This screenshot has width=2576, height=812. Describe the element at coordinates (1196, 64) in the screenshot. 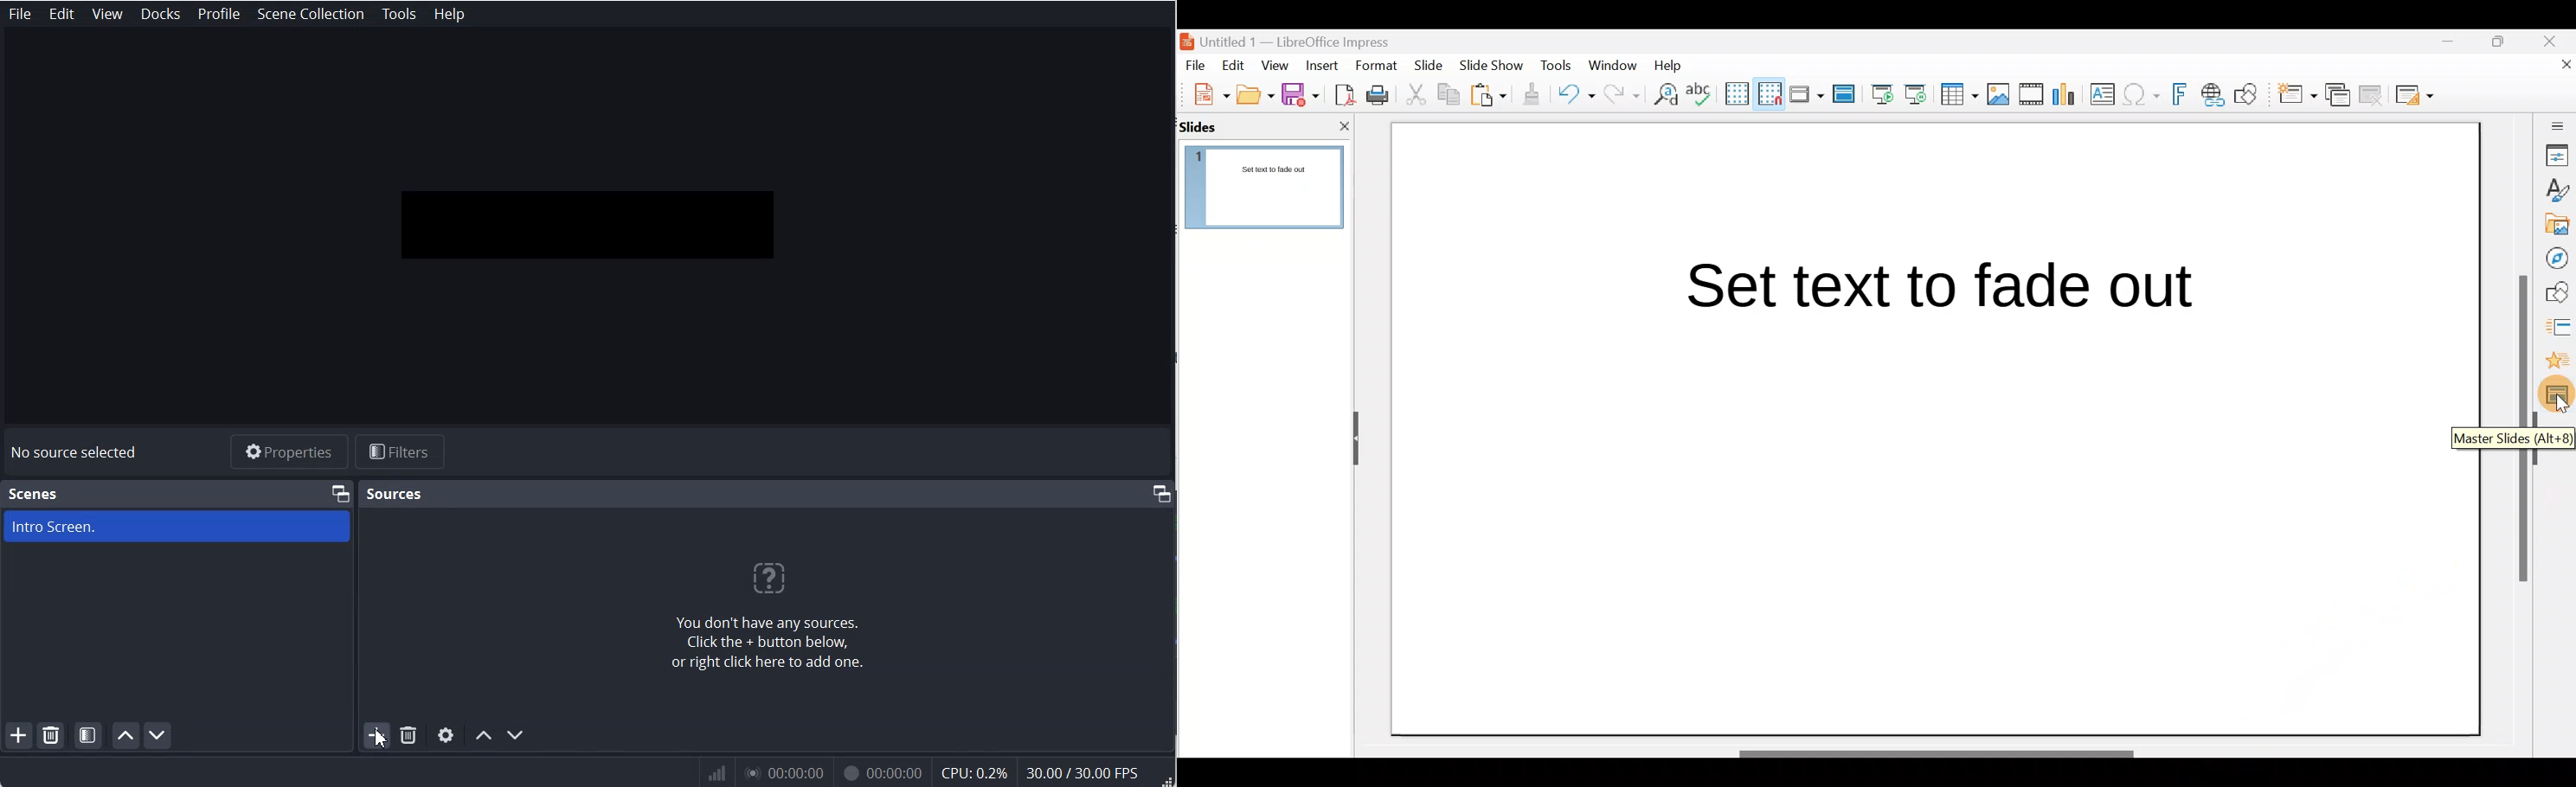

I see `File` at that location.